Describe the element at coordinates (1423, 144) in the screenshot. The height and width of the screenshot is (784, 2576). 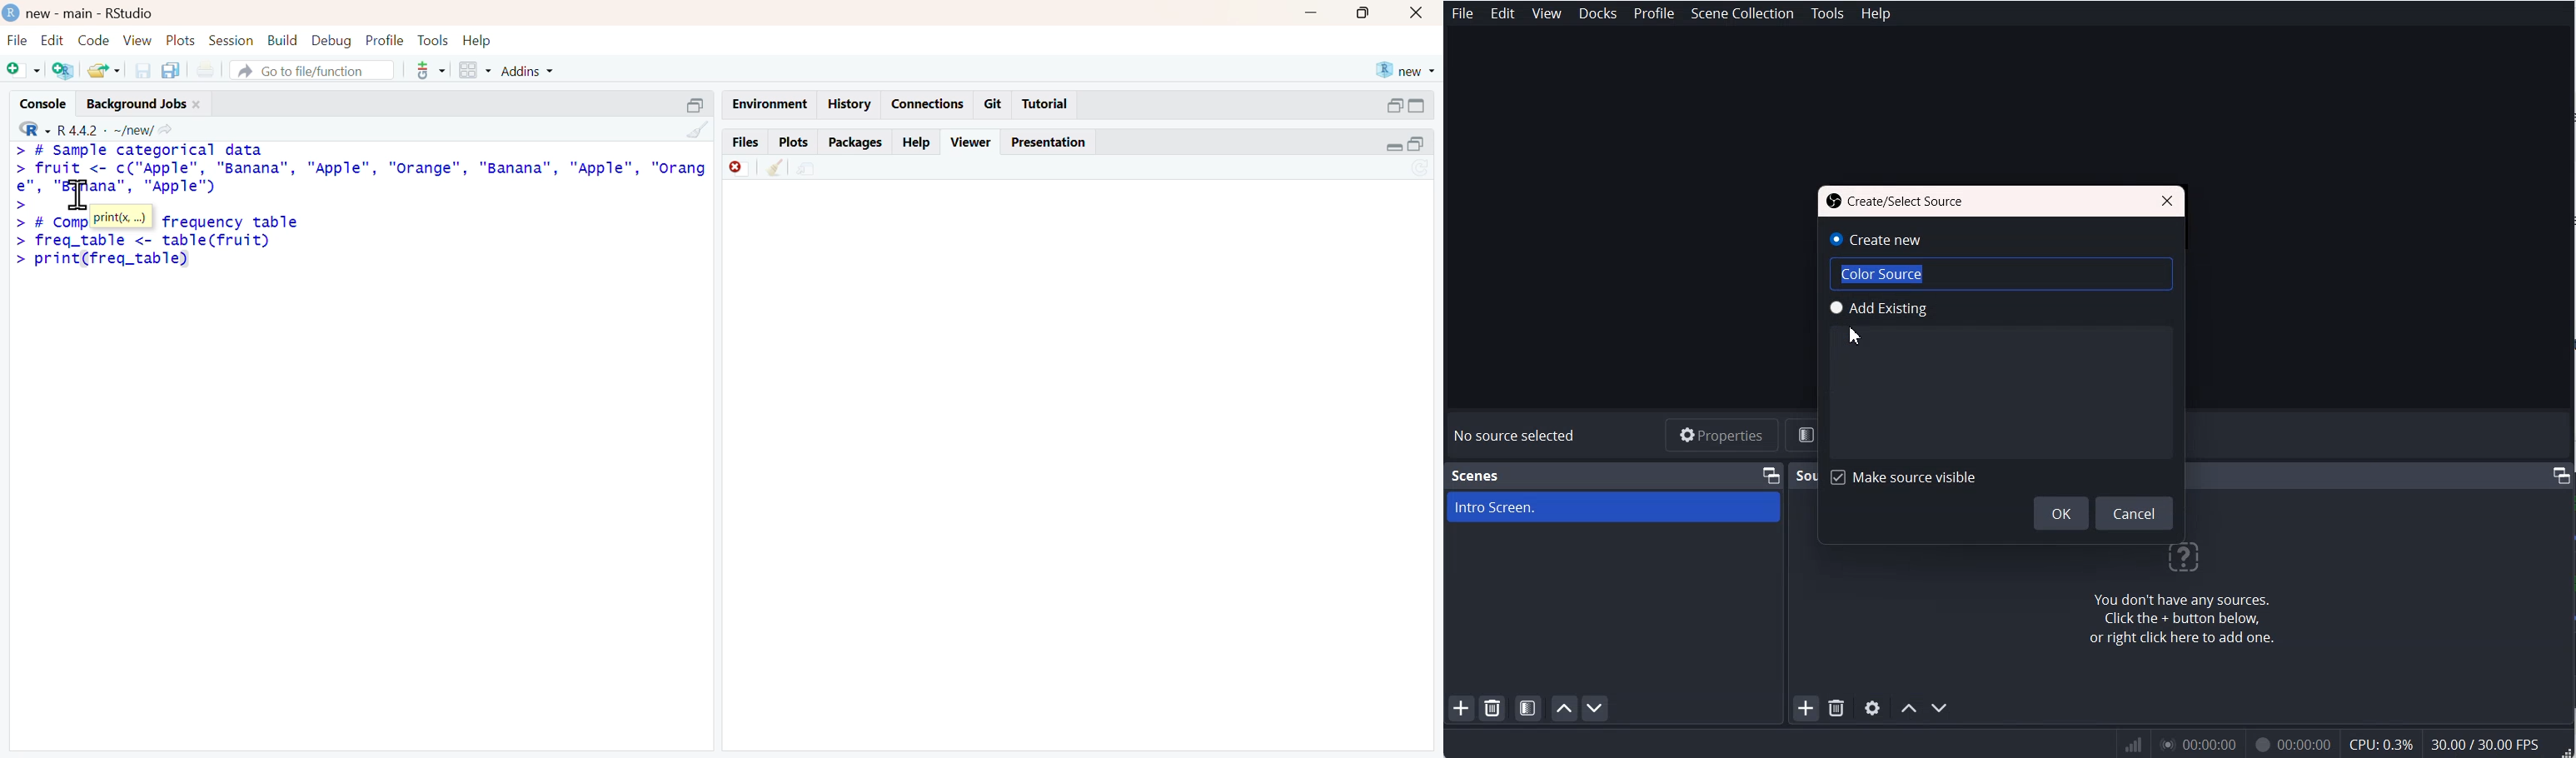
I see `collapse` at that location.